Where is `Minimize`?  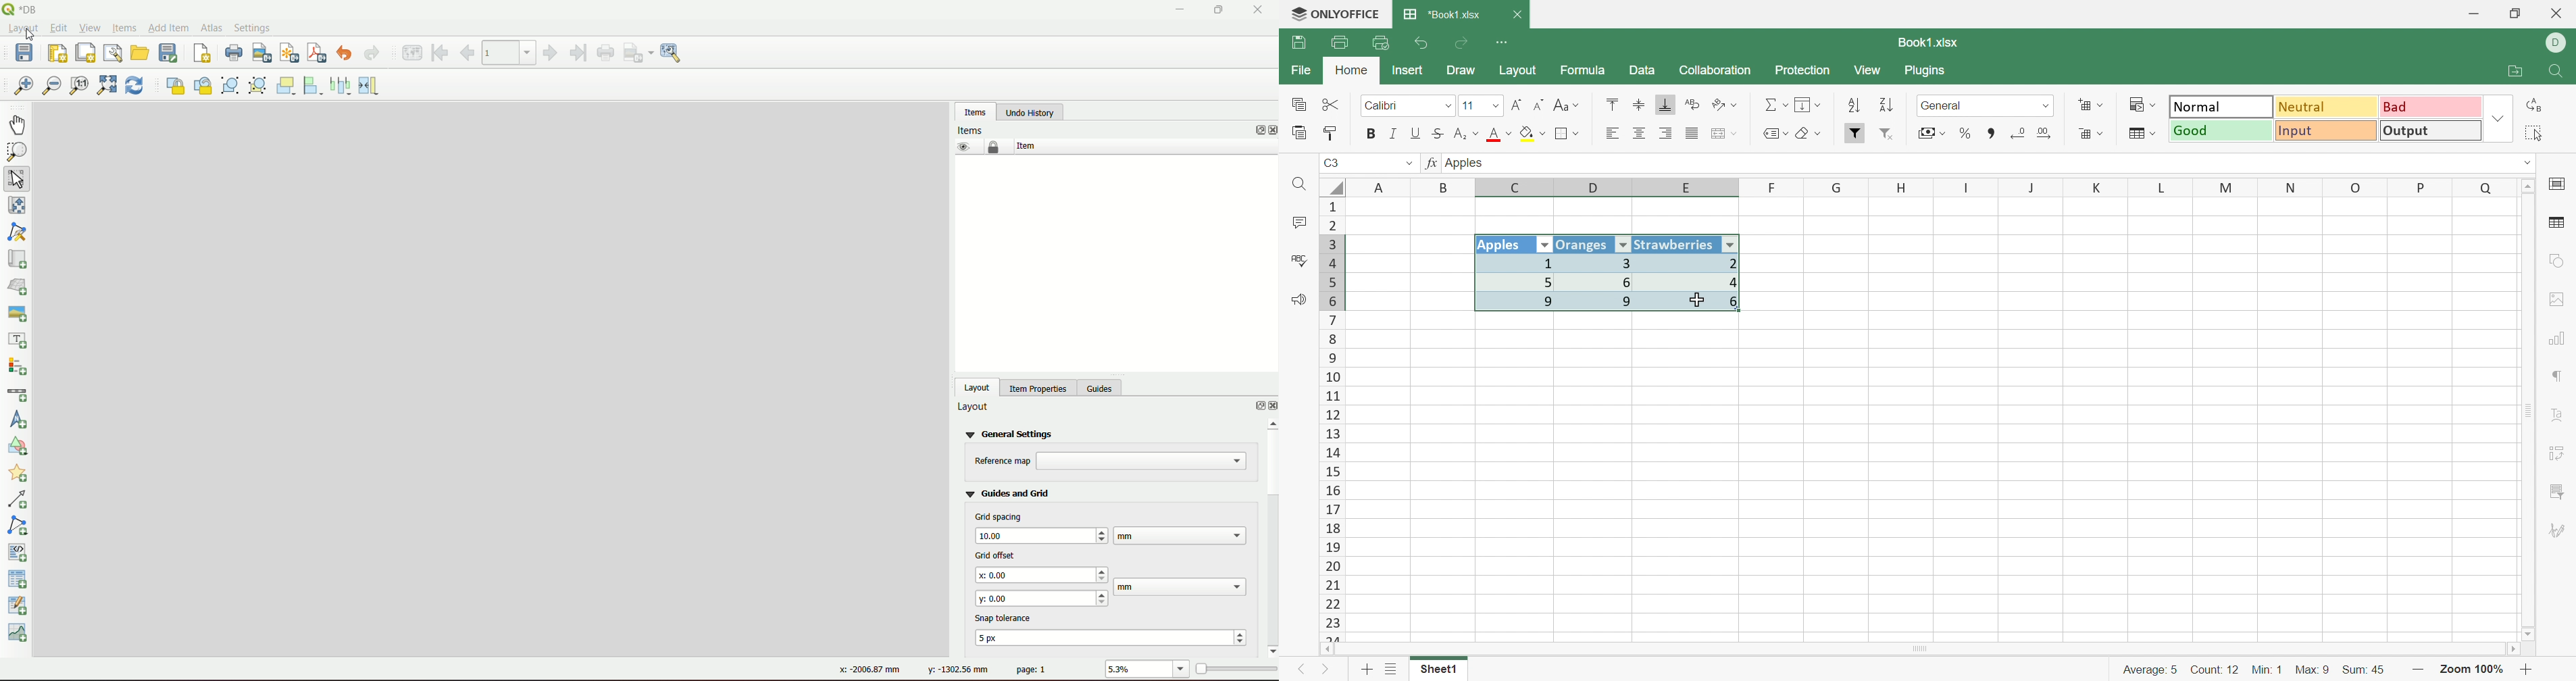 Minimize is located at coordinates (2473, 14).